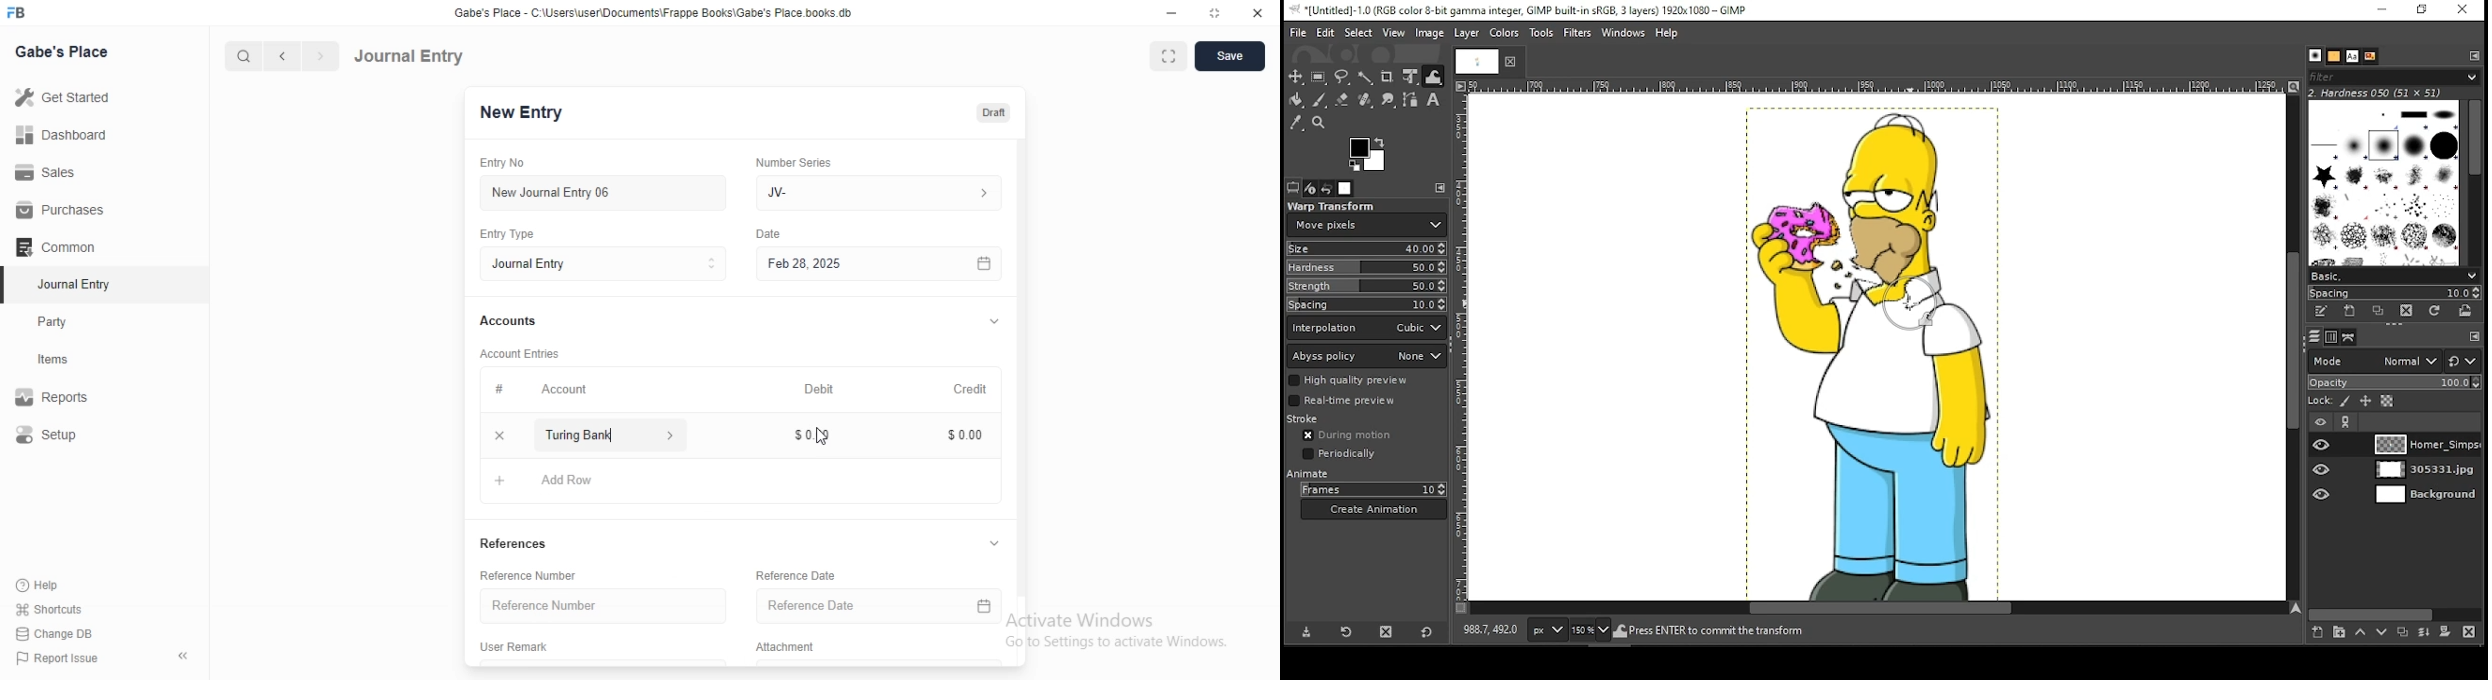  Describe the element at coordinates (61, 585) in the screenshot. I see `‘Help` at that location.